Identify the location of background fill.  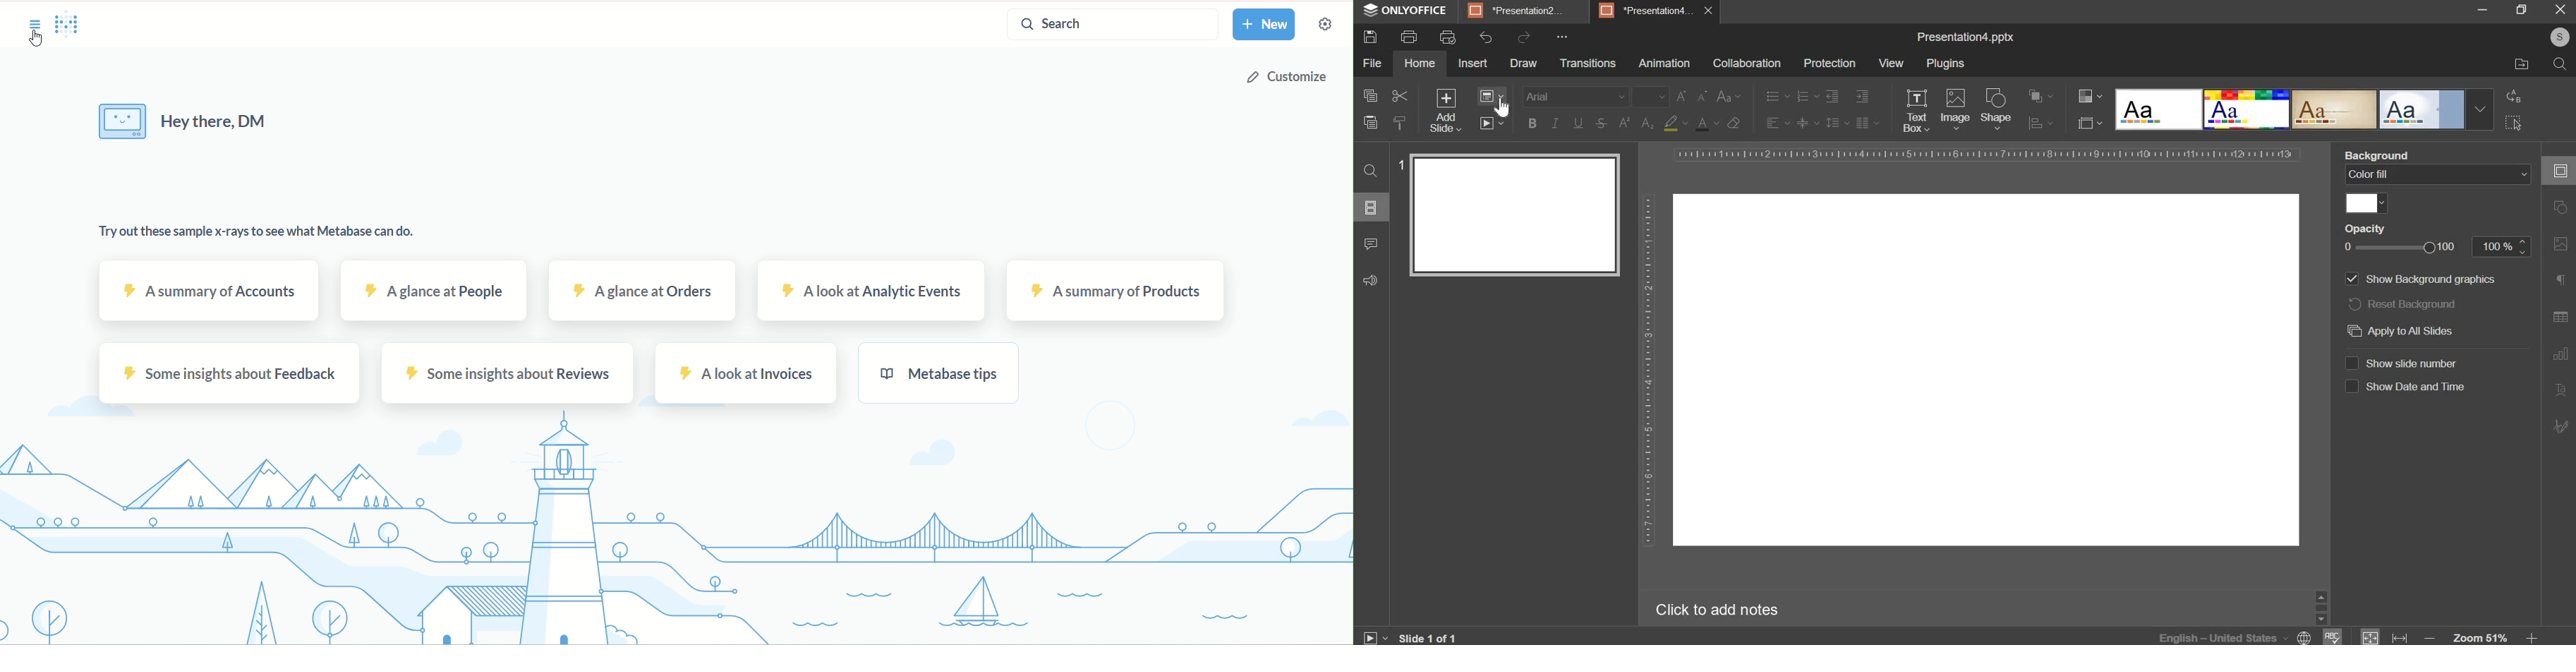
(2438, 174).